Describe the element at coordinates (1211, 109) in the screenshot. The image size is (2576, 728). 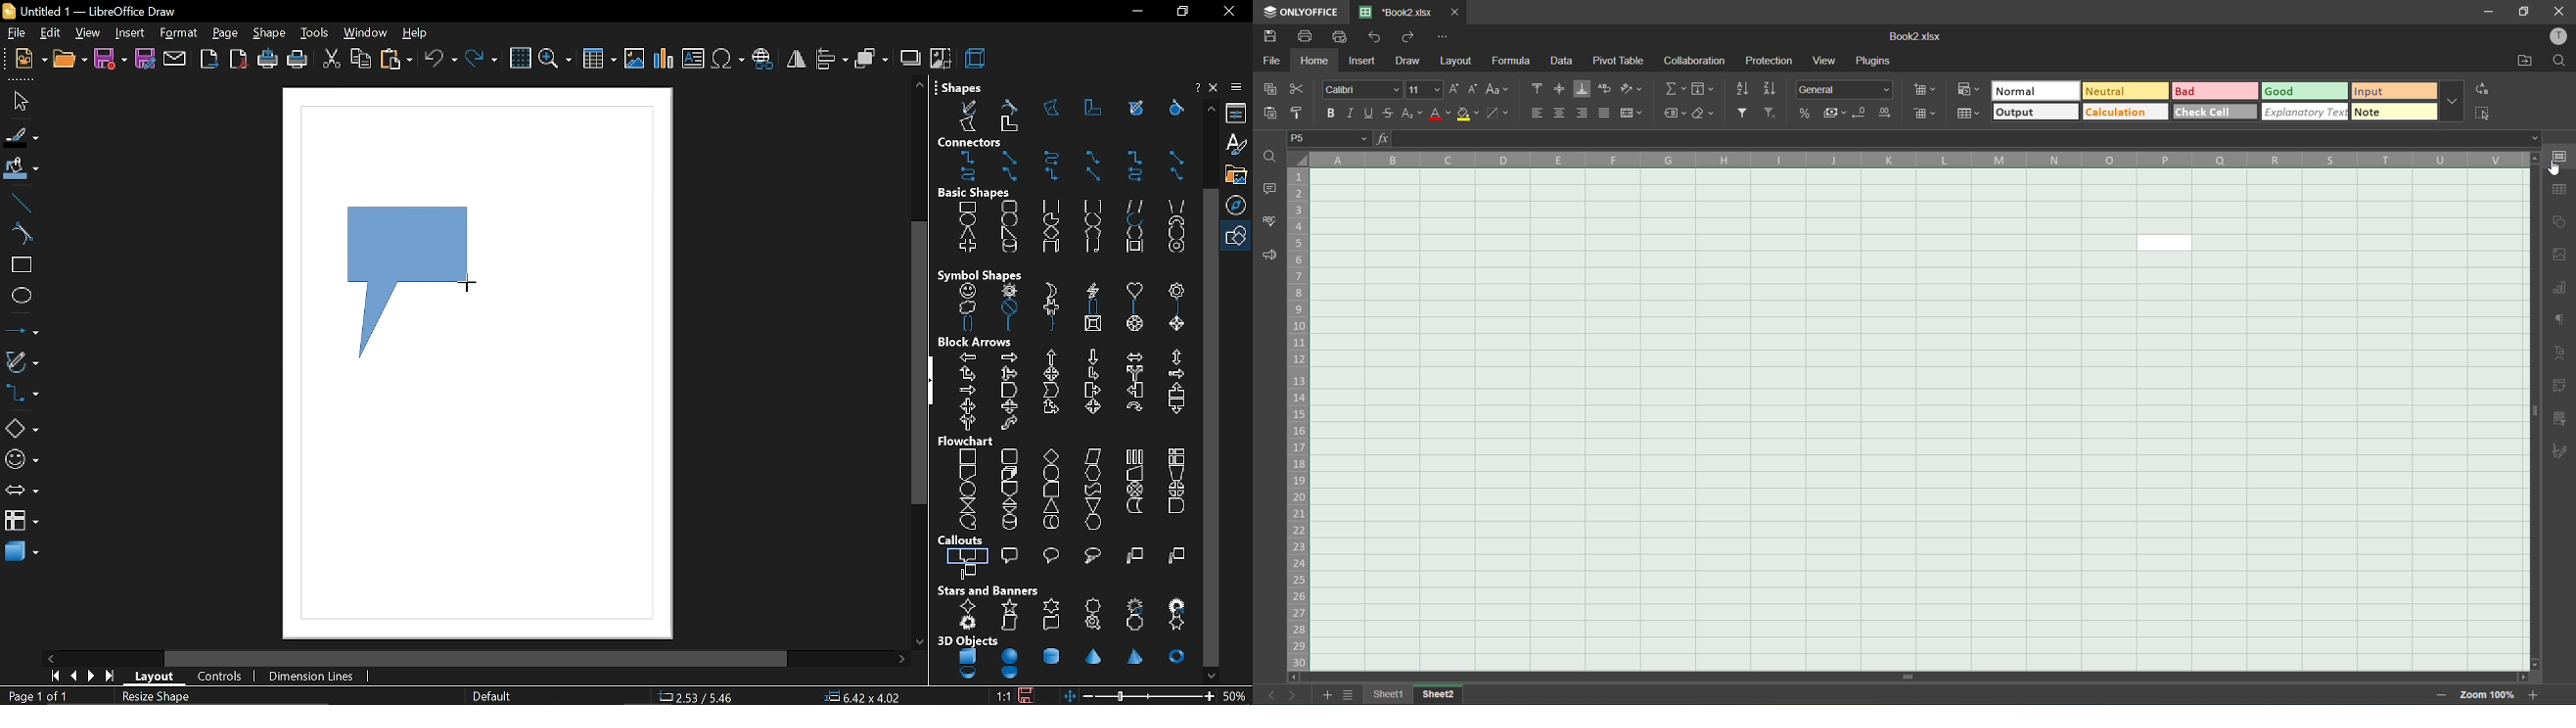
I see `move up` at that location.